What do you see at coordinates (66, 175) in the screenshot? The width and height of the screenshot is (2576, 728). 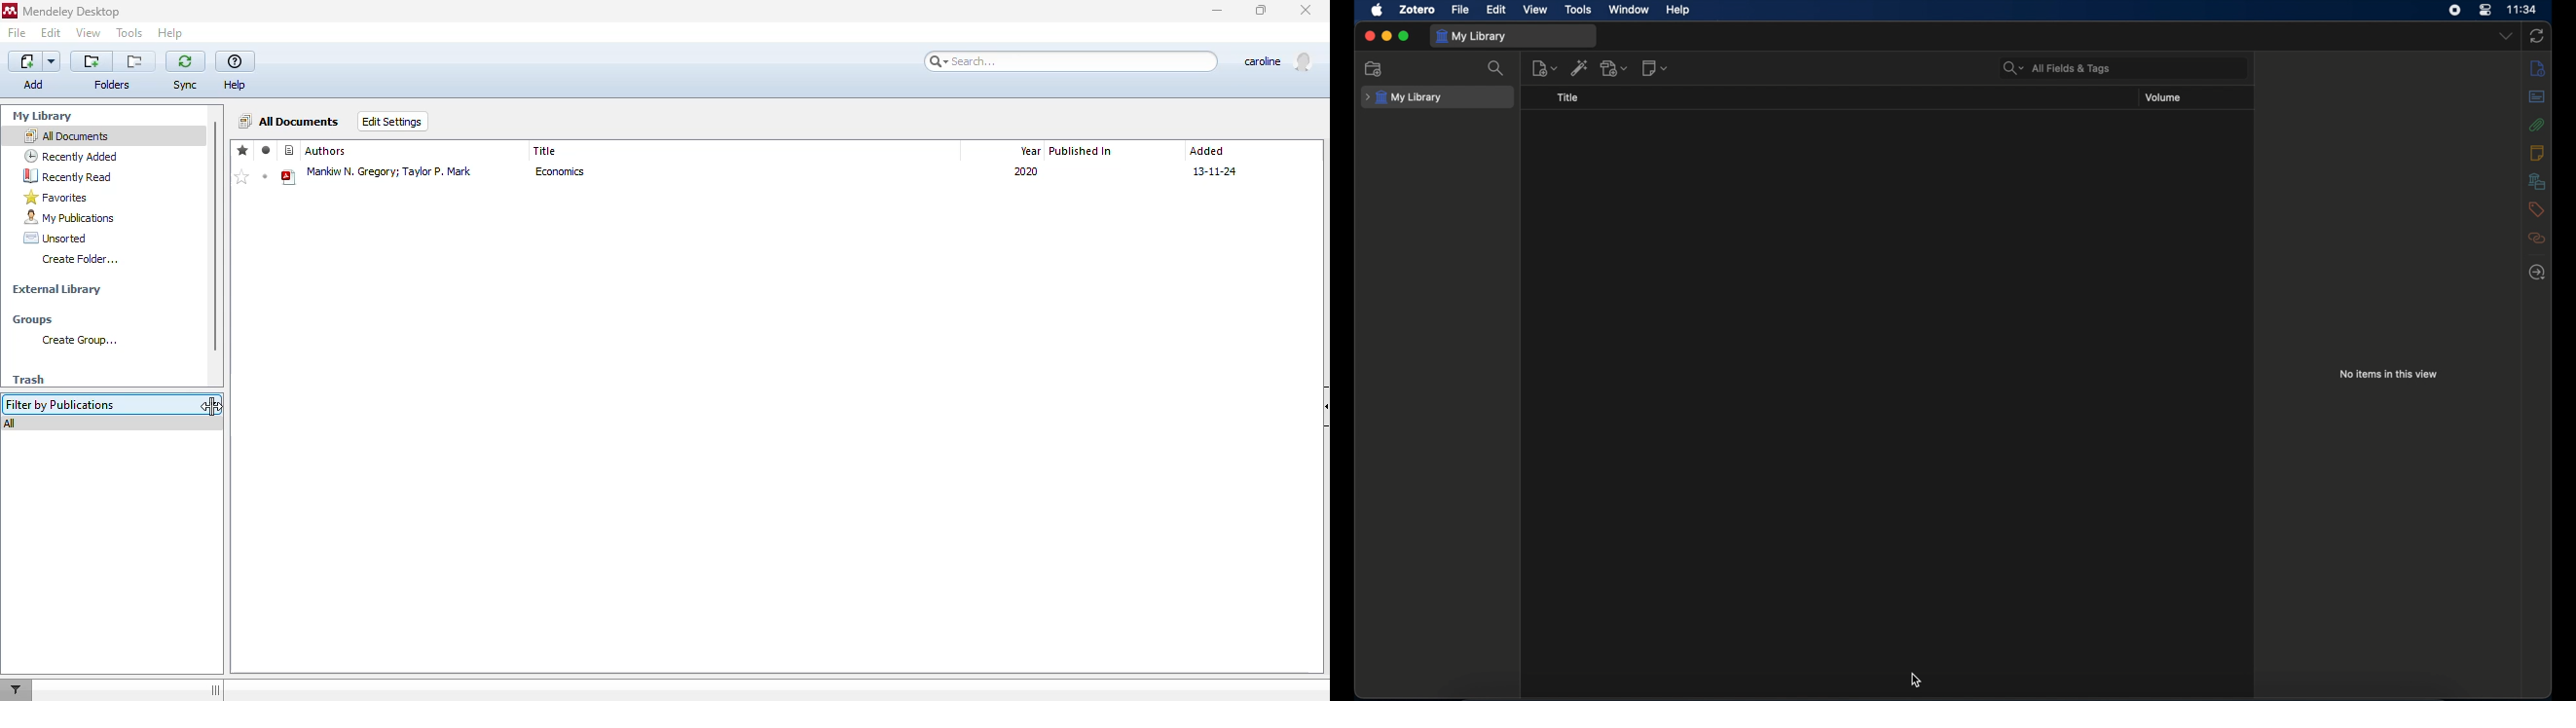 I see `recently read` at bounding box center [66, 175].